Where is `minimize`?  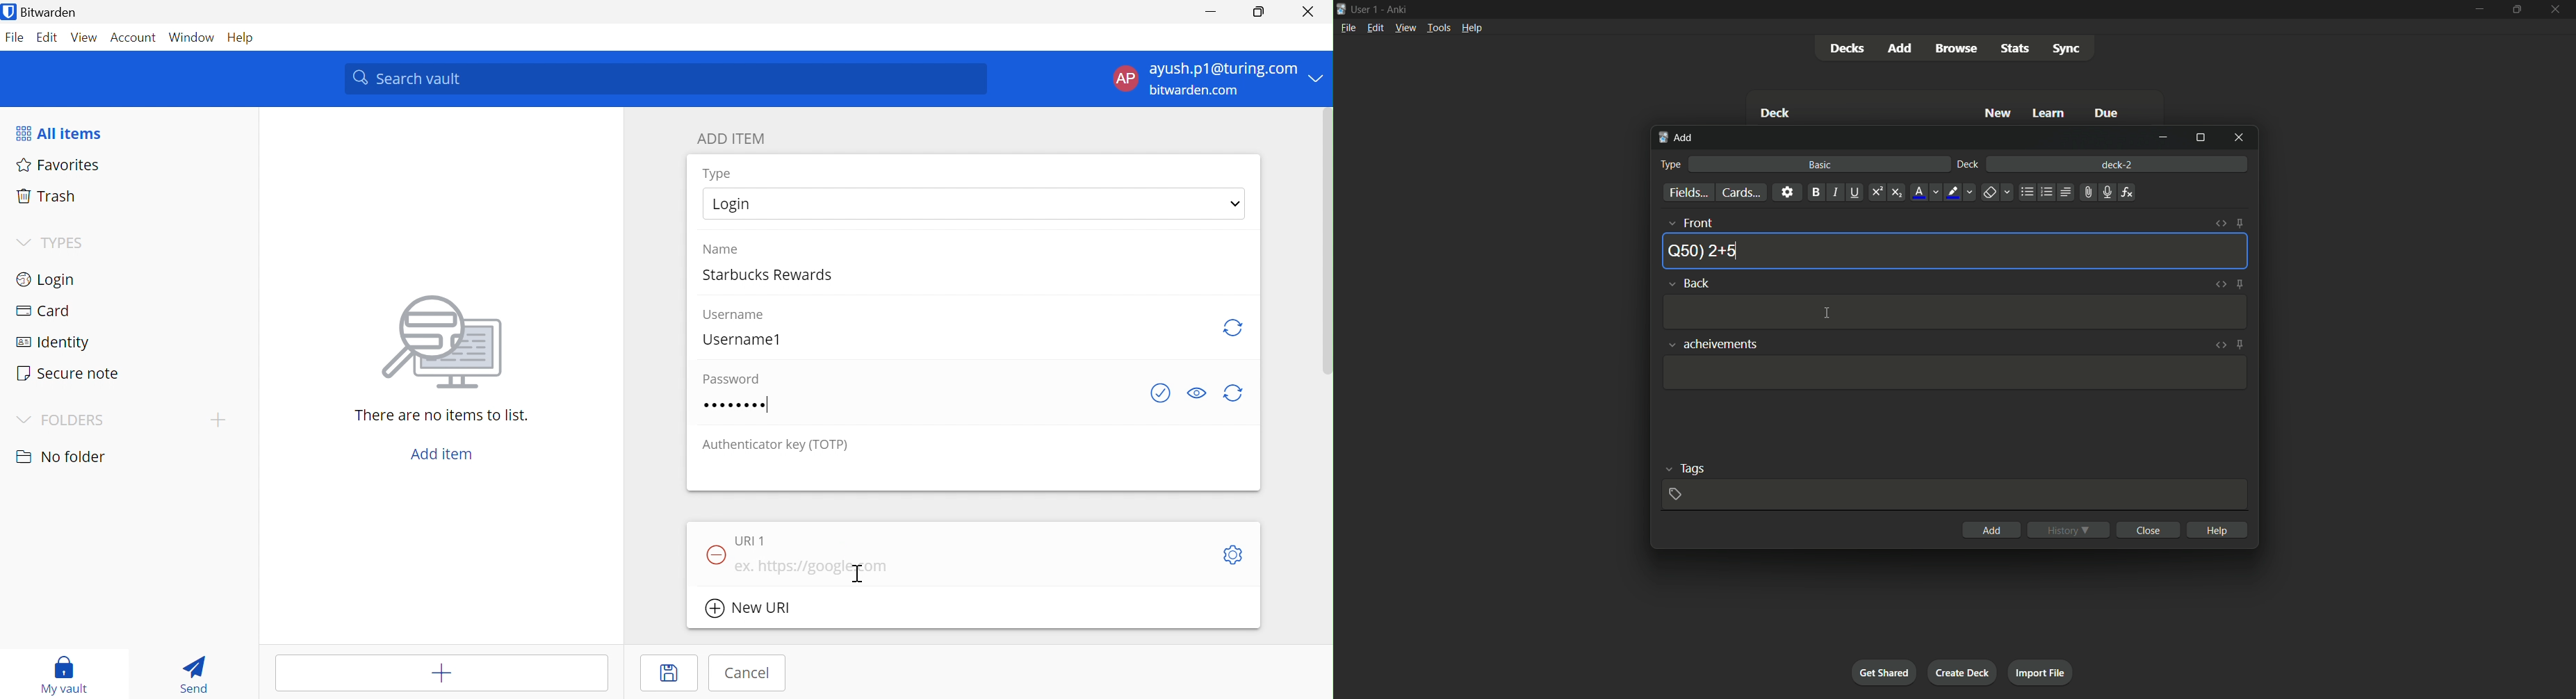
minimize is located at coordinates (2479, 10).